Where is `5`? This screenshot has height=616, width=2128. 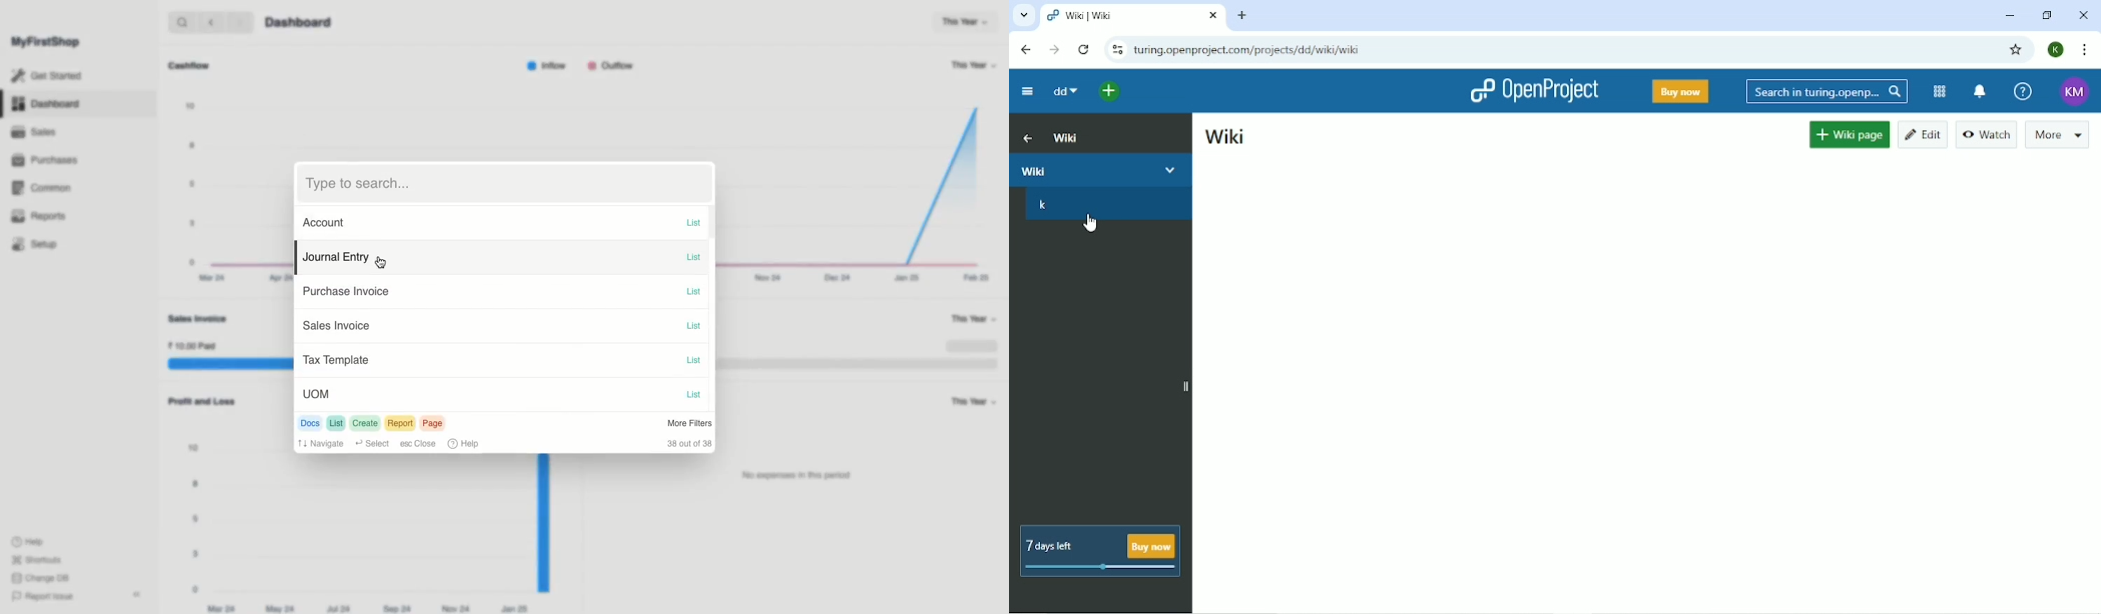
5 is located at coordinates (191, 182).